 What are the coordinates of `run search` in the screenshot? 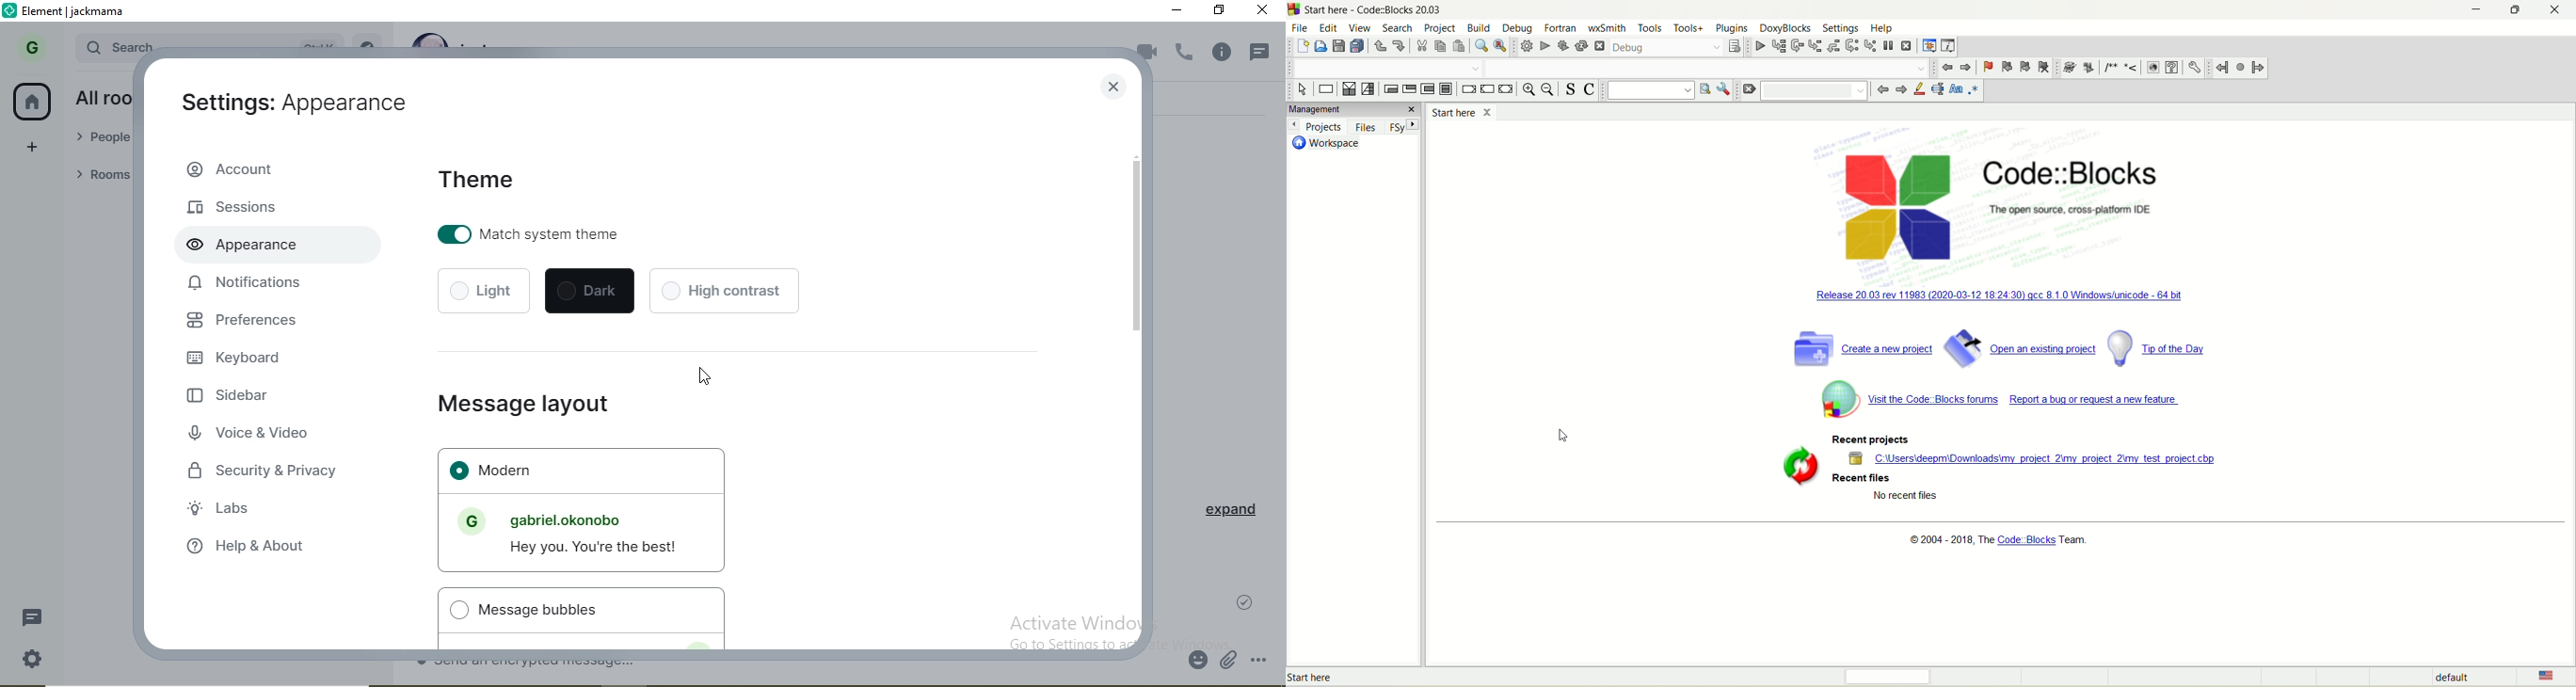 It's located at (1704, 88).